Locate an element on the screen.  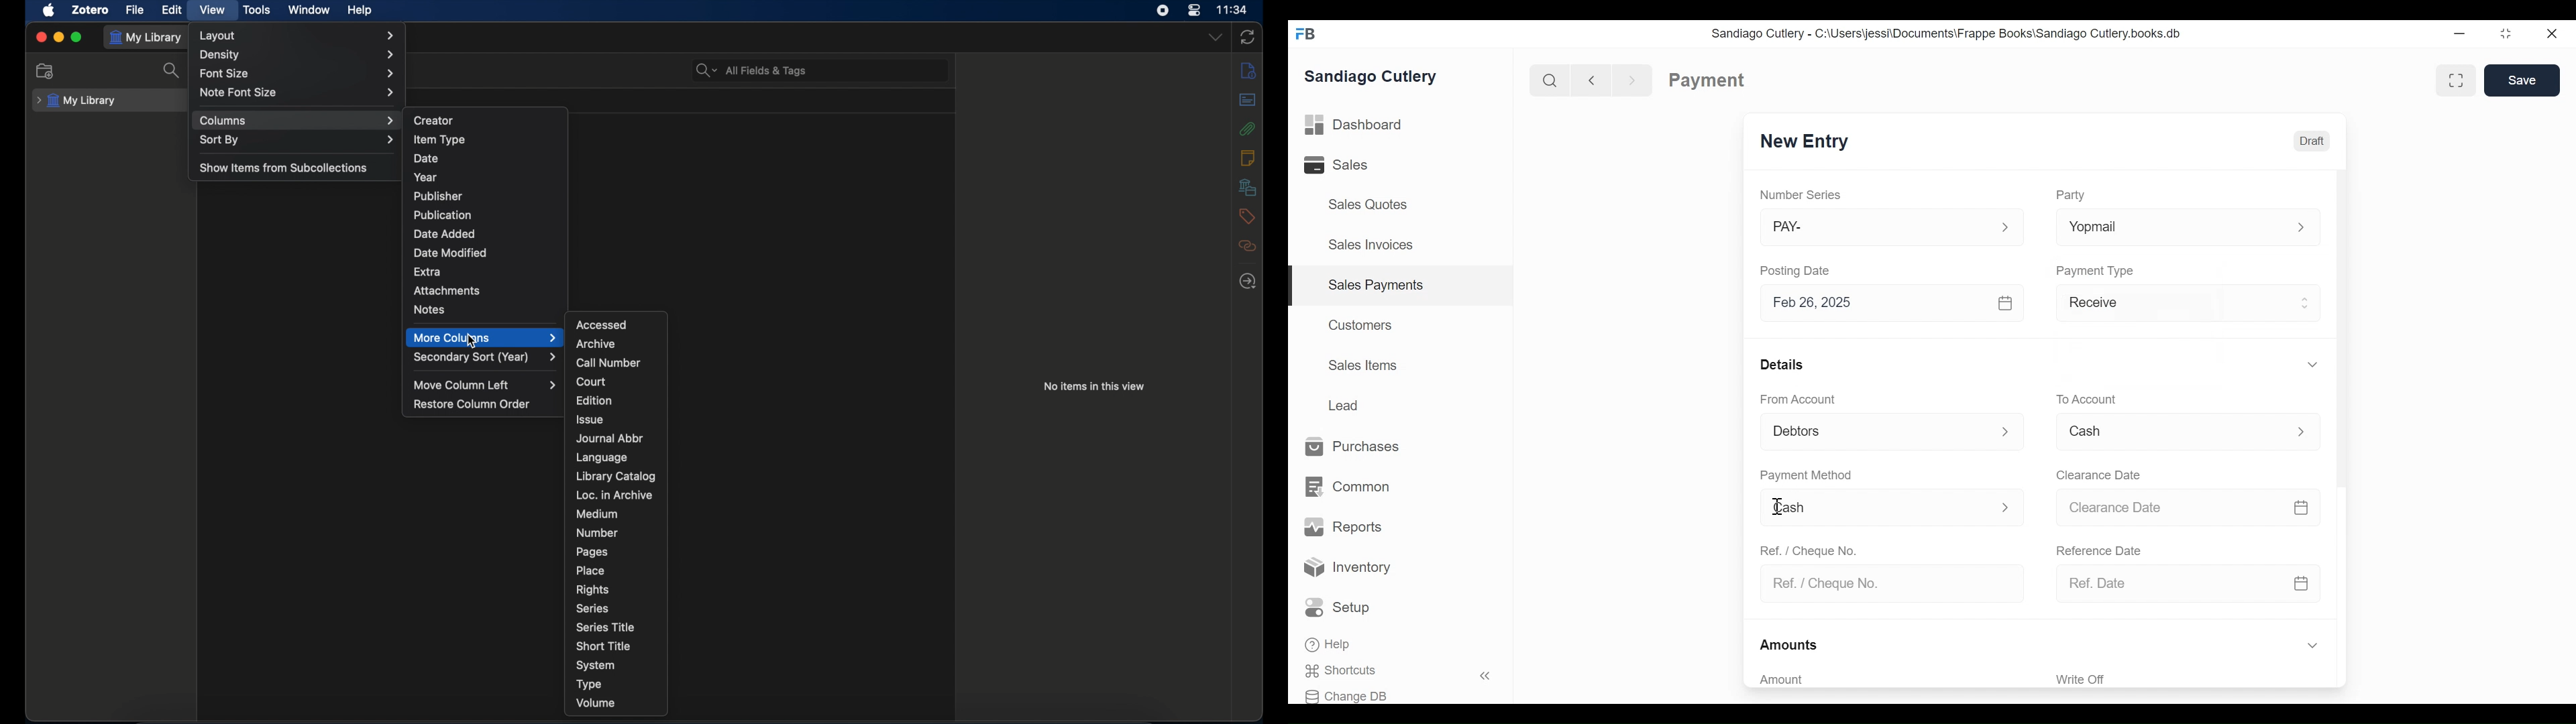
short title is located at coordinates (603, 646).